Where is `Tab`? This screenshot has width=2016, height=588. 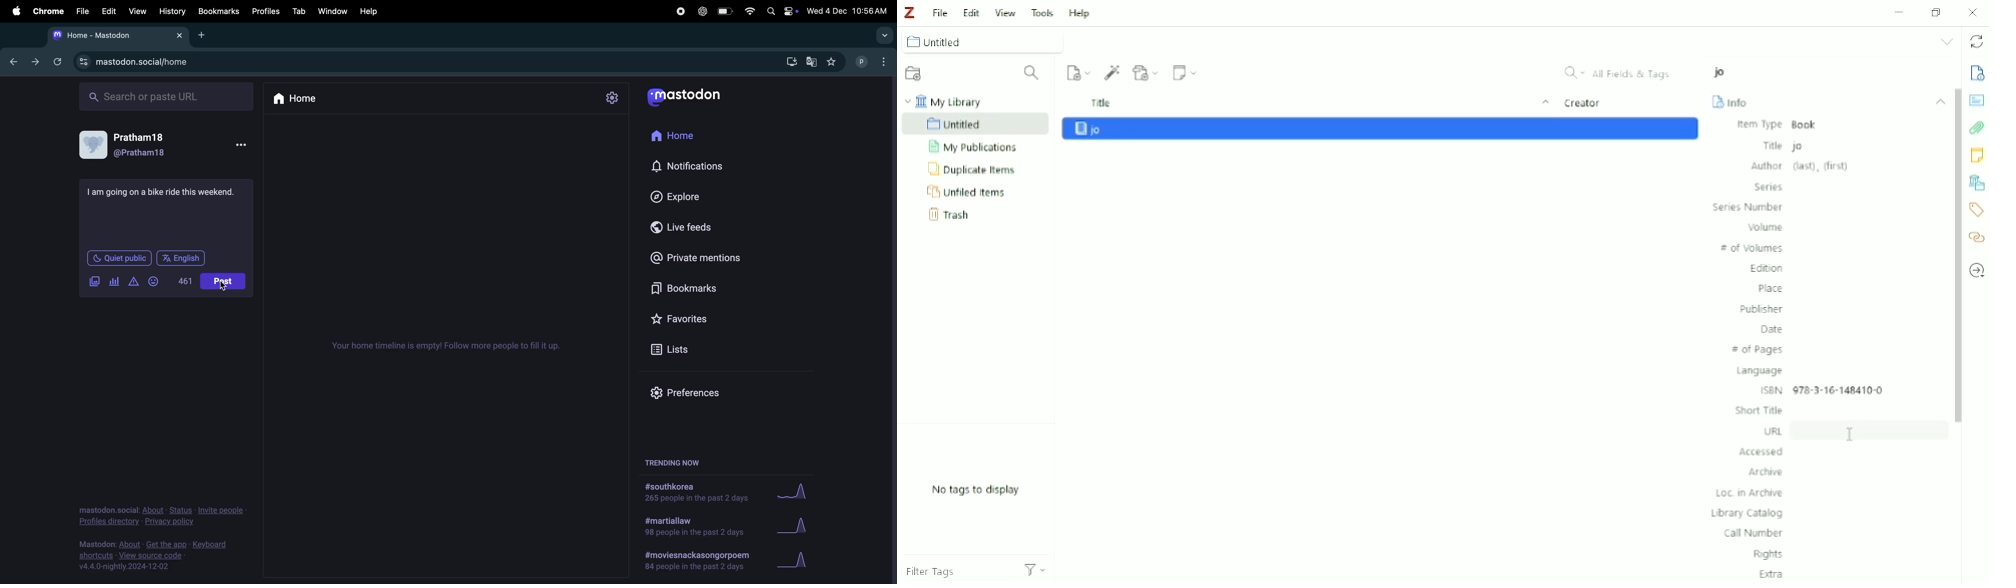
Tab is located at coordinates (299, 11).